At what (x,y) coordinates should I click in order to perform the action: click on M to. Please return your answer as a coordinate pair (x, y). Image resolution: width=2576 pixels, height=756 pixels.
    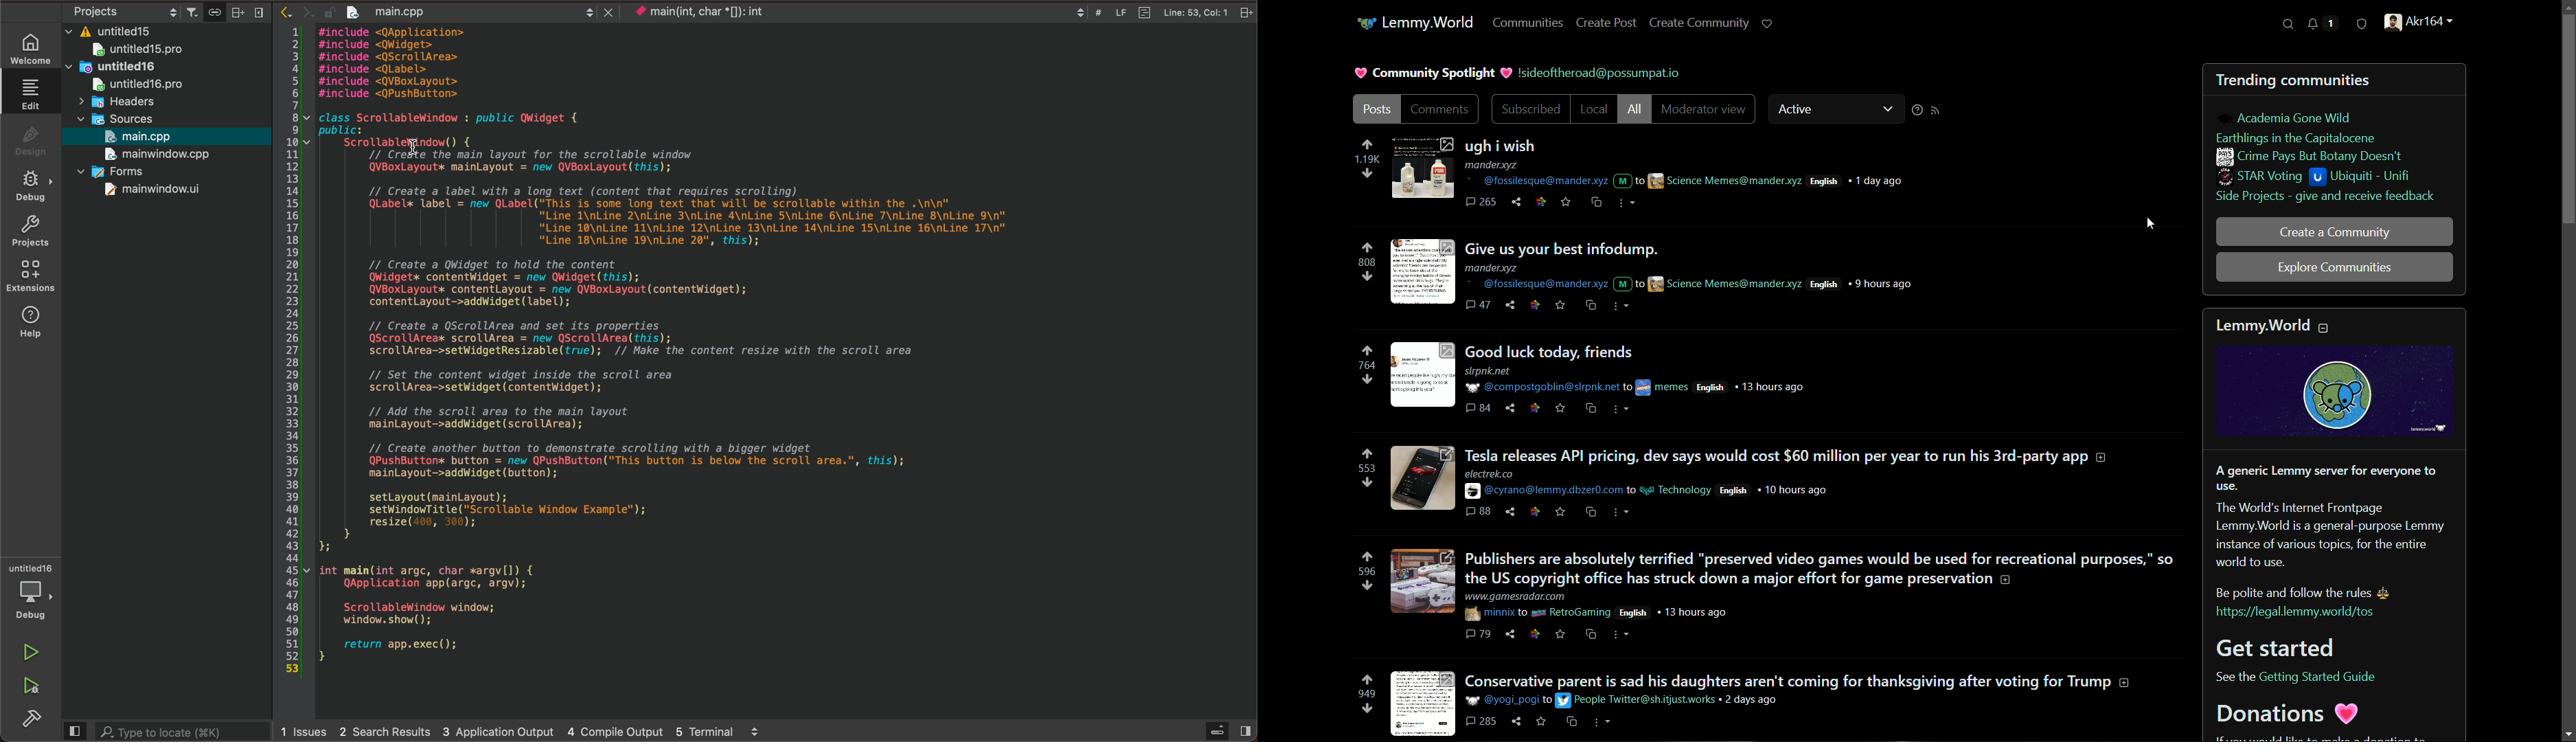
    Looking at the image, I should click on (1629, 284).